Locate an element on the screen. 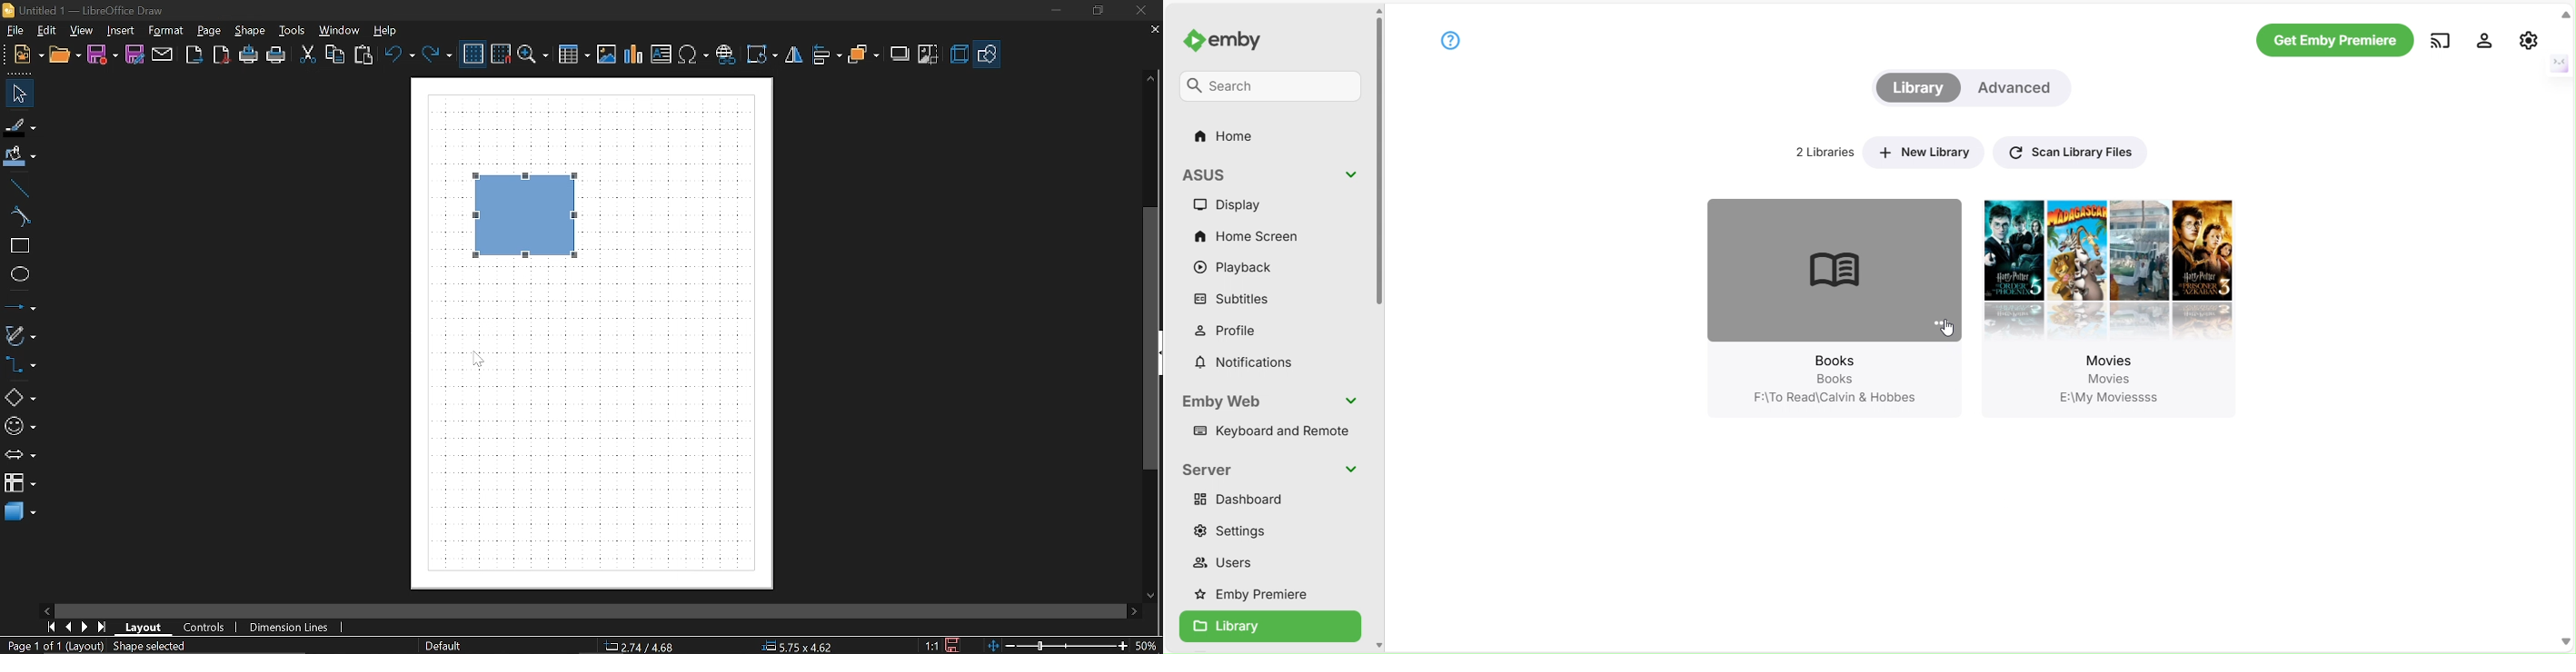 The height and width of the screenshot is (672, 2576). grid is located at coordinates (473, 54).